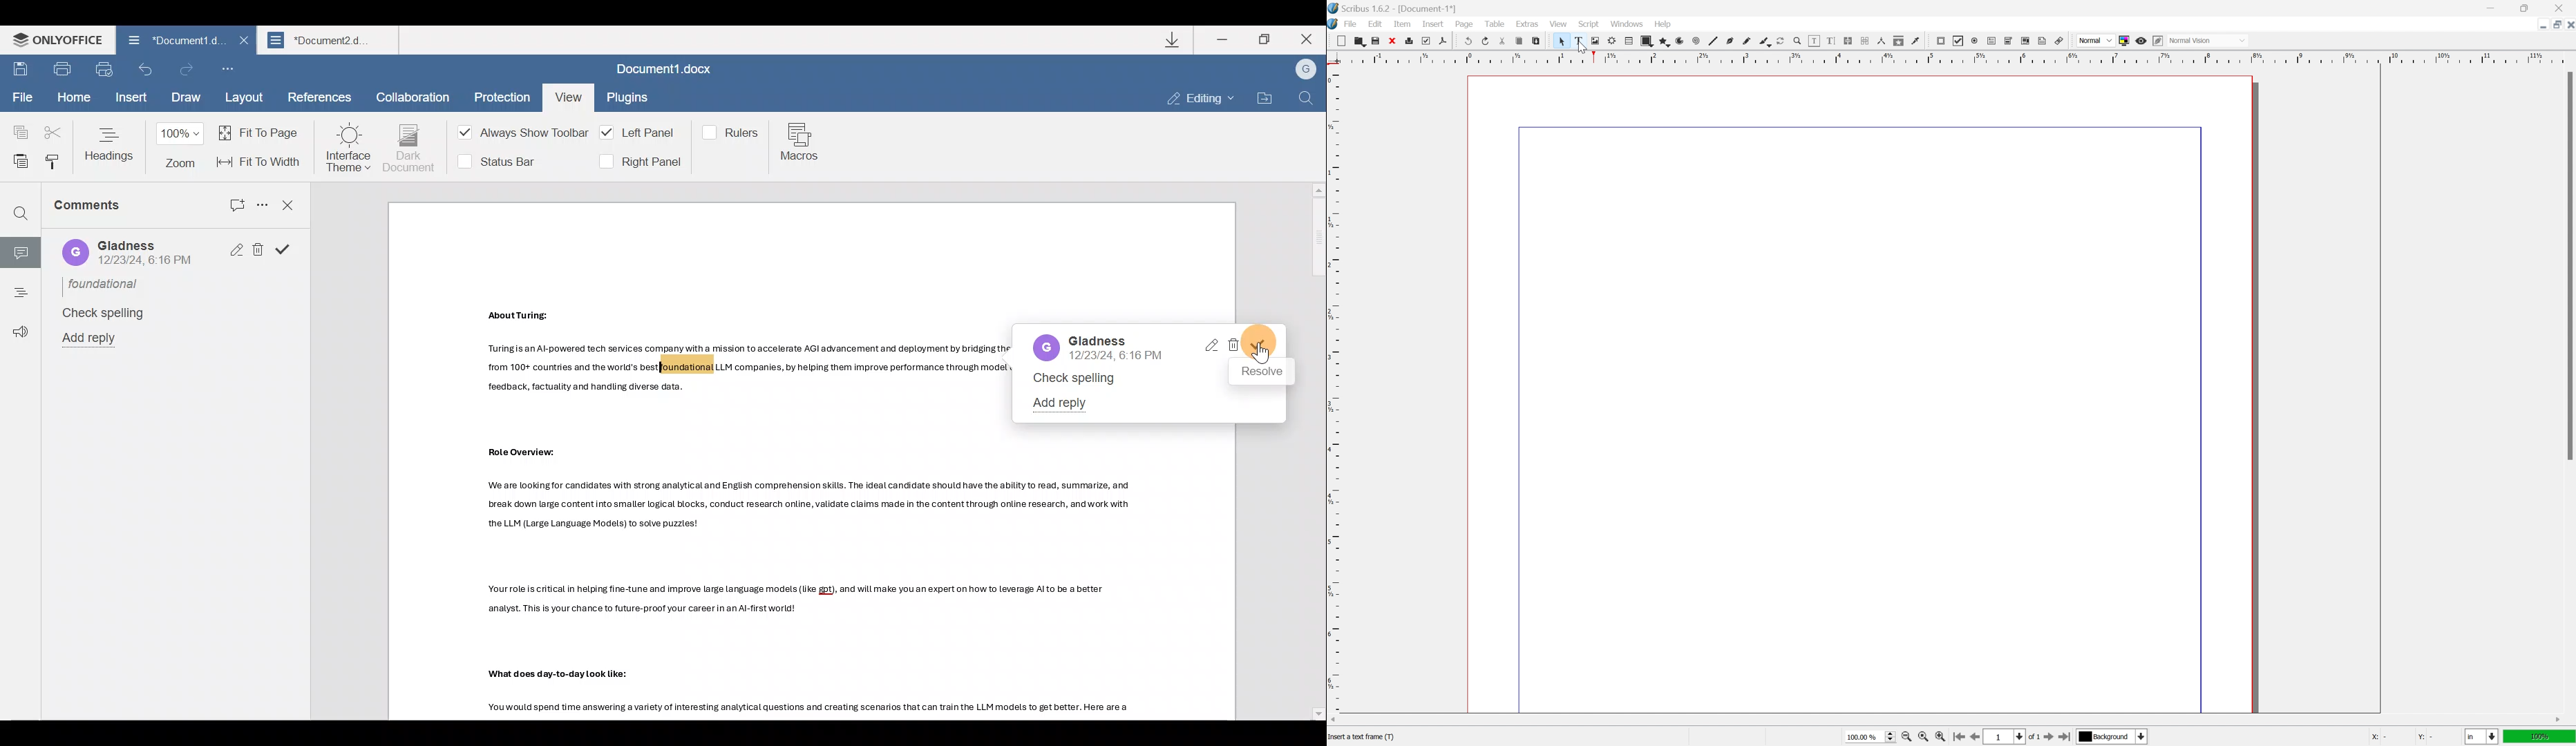 This screenshot has height=756, width=2576. Describe the element at coordinates (2060, 41) in the screenshot. I see `link annotation` at that location.